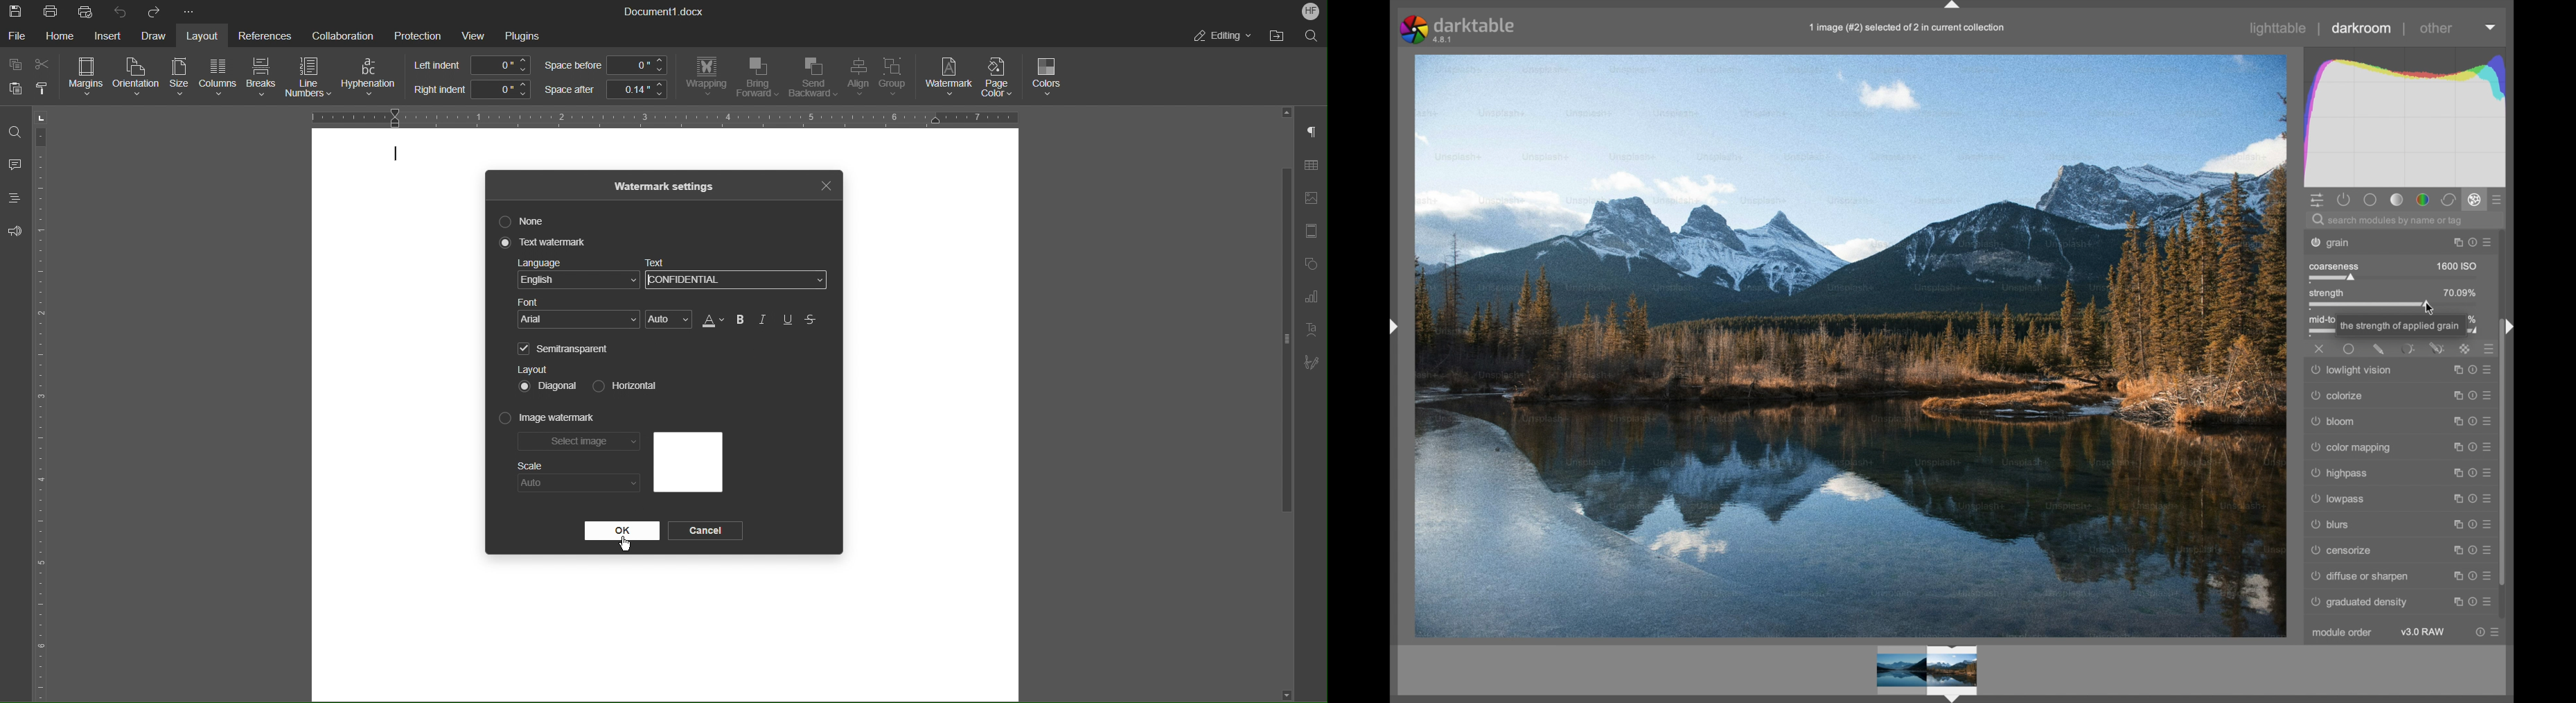  What do you see at coordinates (525, 221) in the screenshot?
I see `None` at bounding box center [525, 221].